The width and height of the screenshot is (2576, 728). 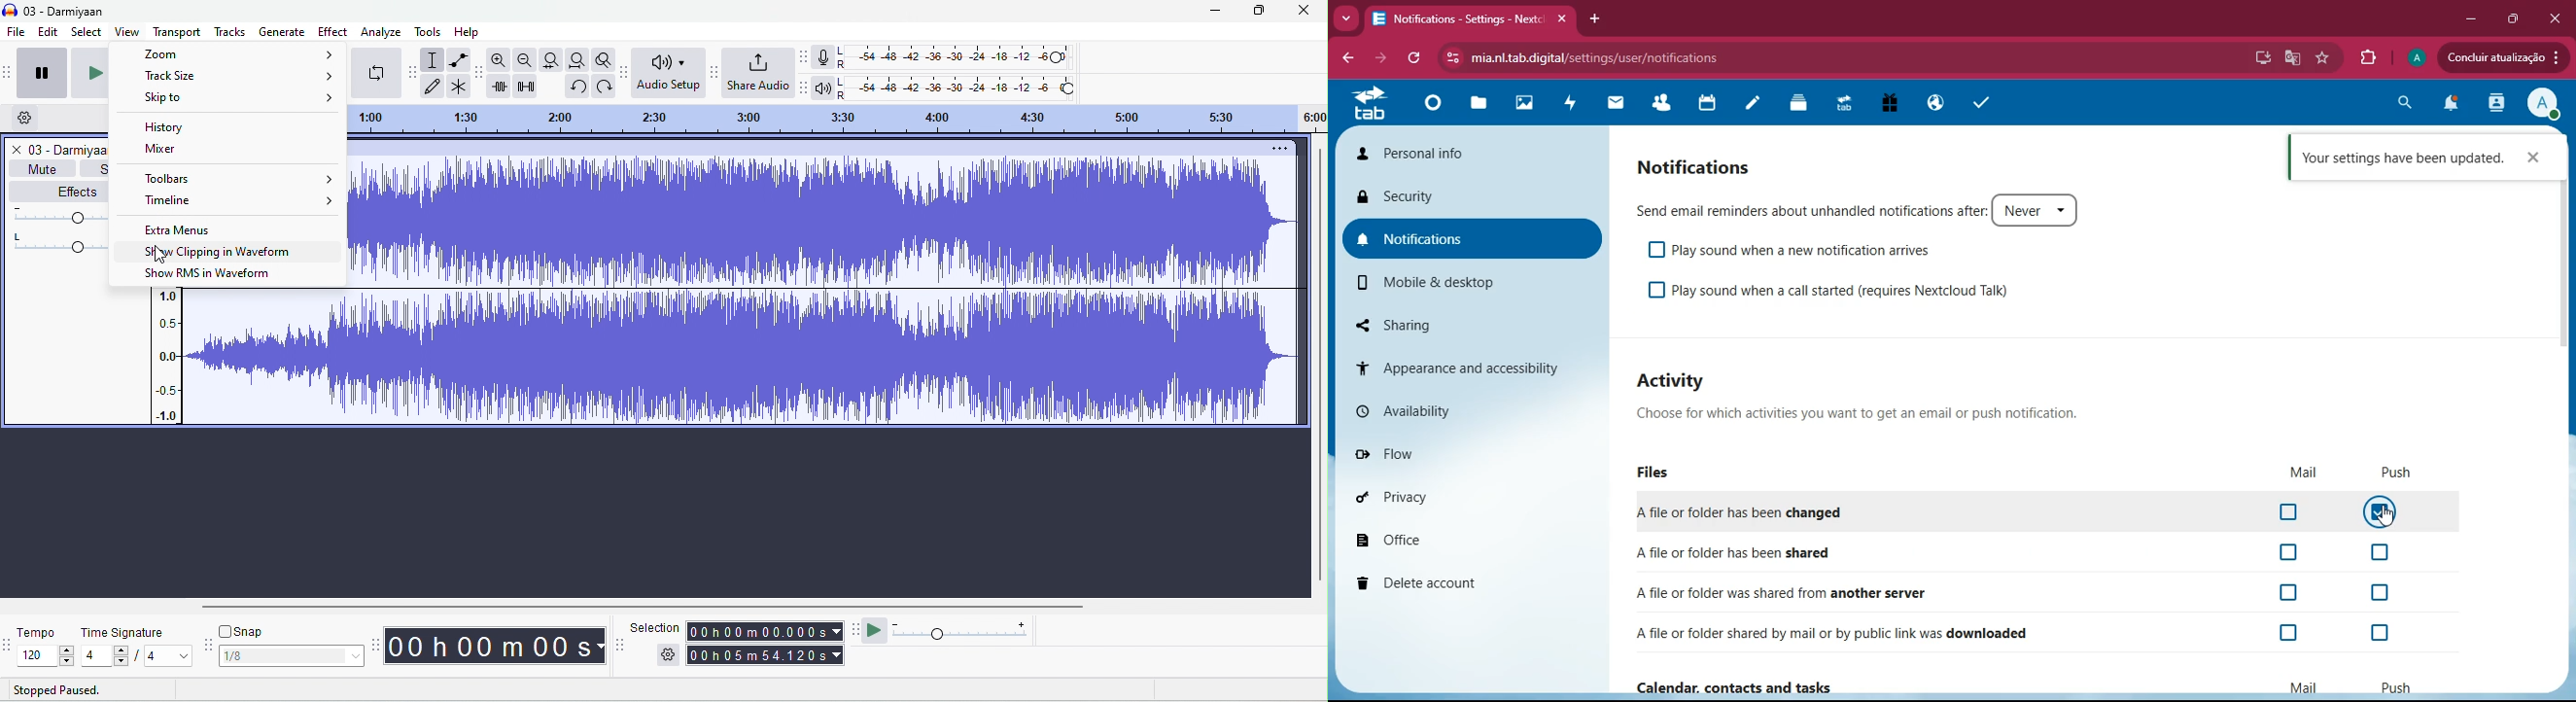 I want to click on notes, so click(x=1755, y=102).